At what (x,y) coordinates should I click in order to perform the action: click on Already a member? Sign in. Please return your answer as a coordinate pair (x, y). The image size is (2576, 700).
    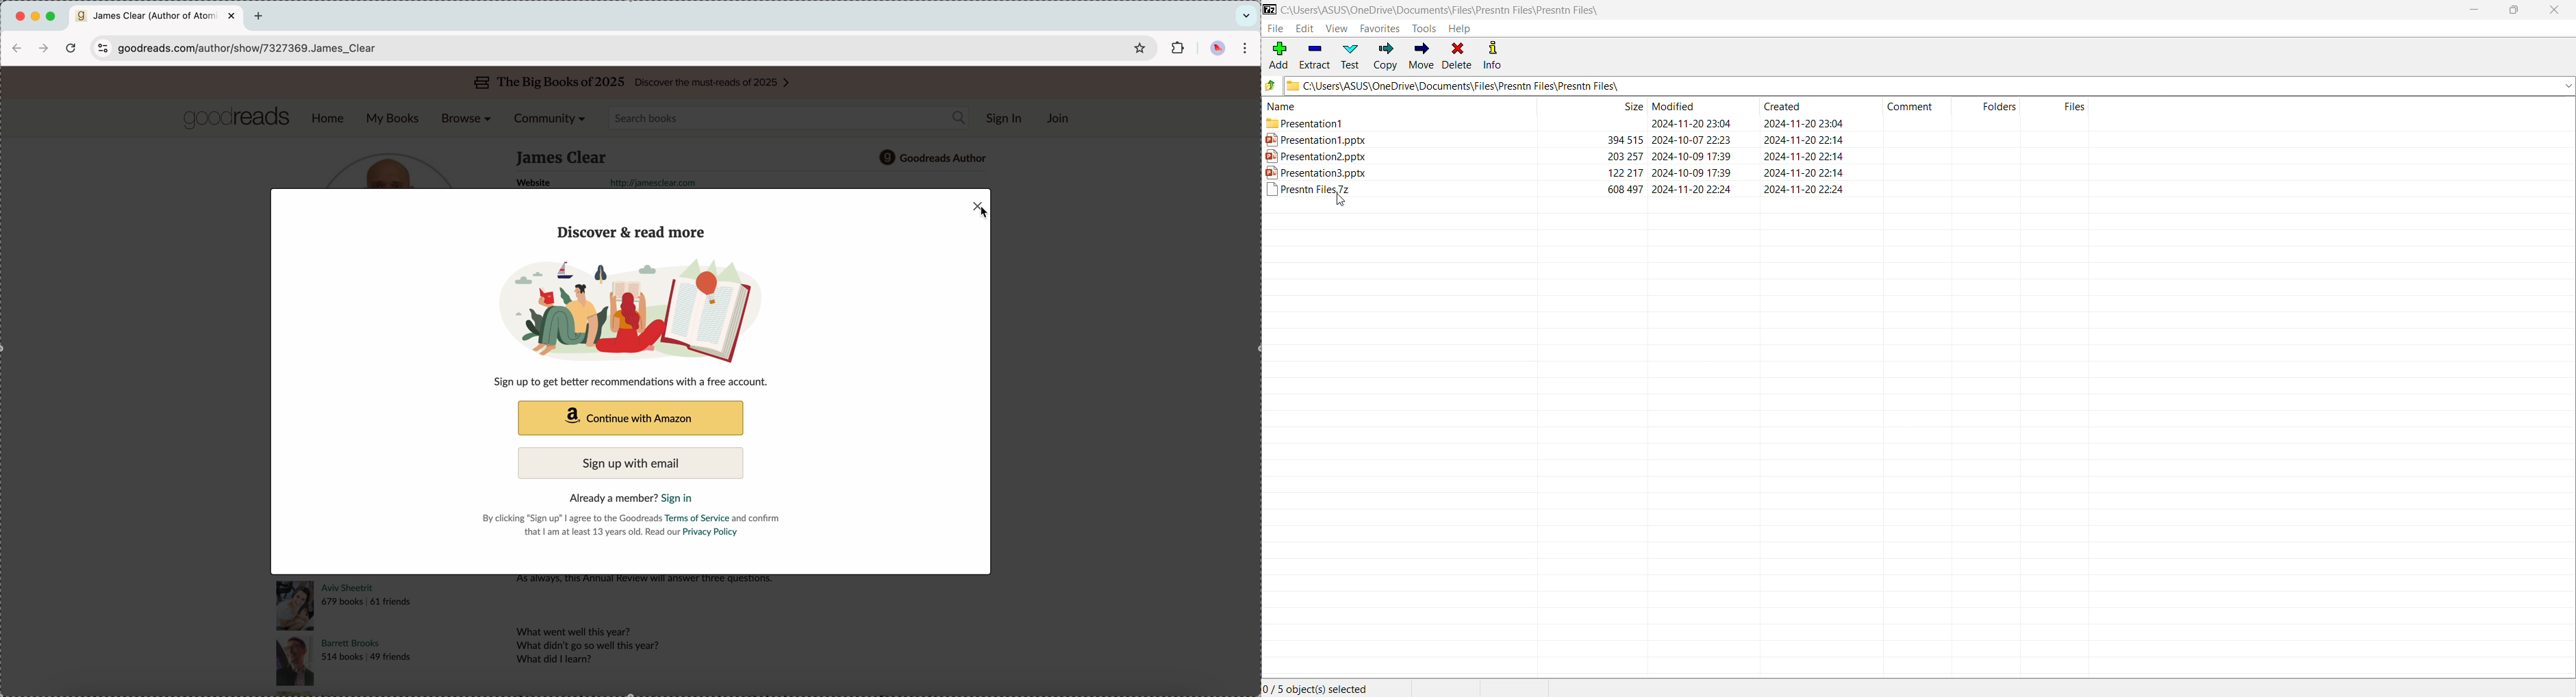
    Looking at the image, I should click on (636, 497).